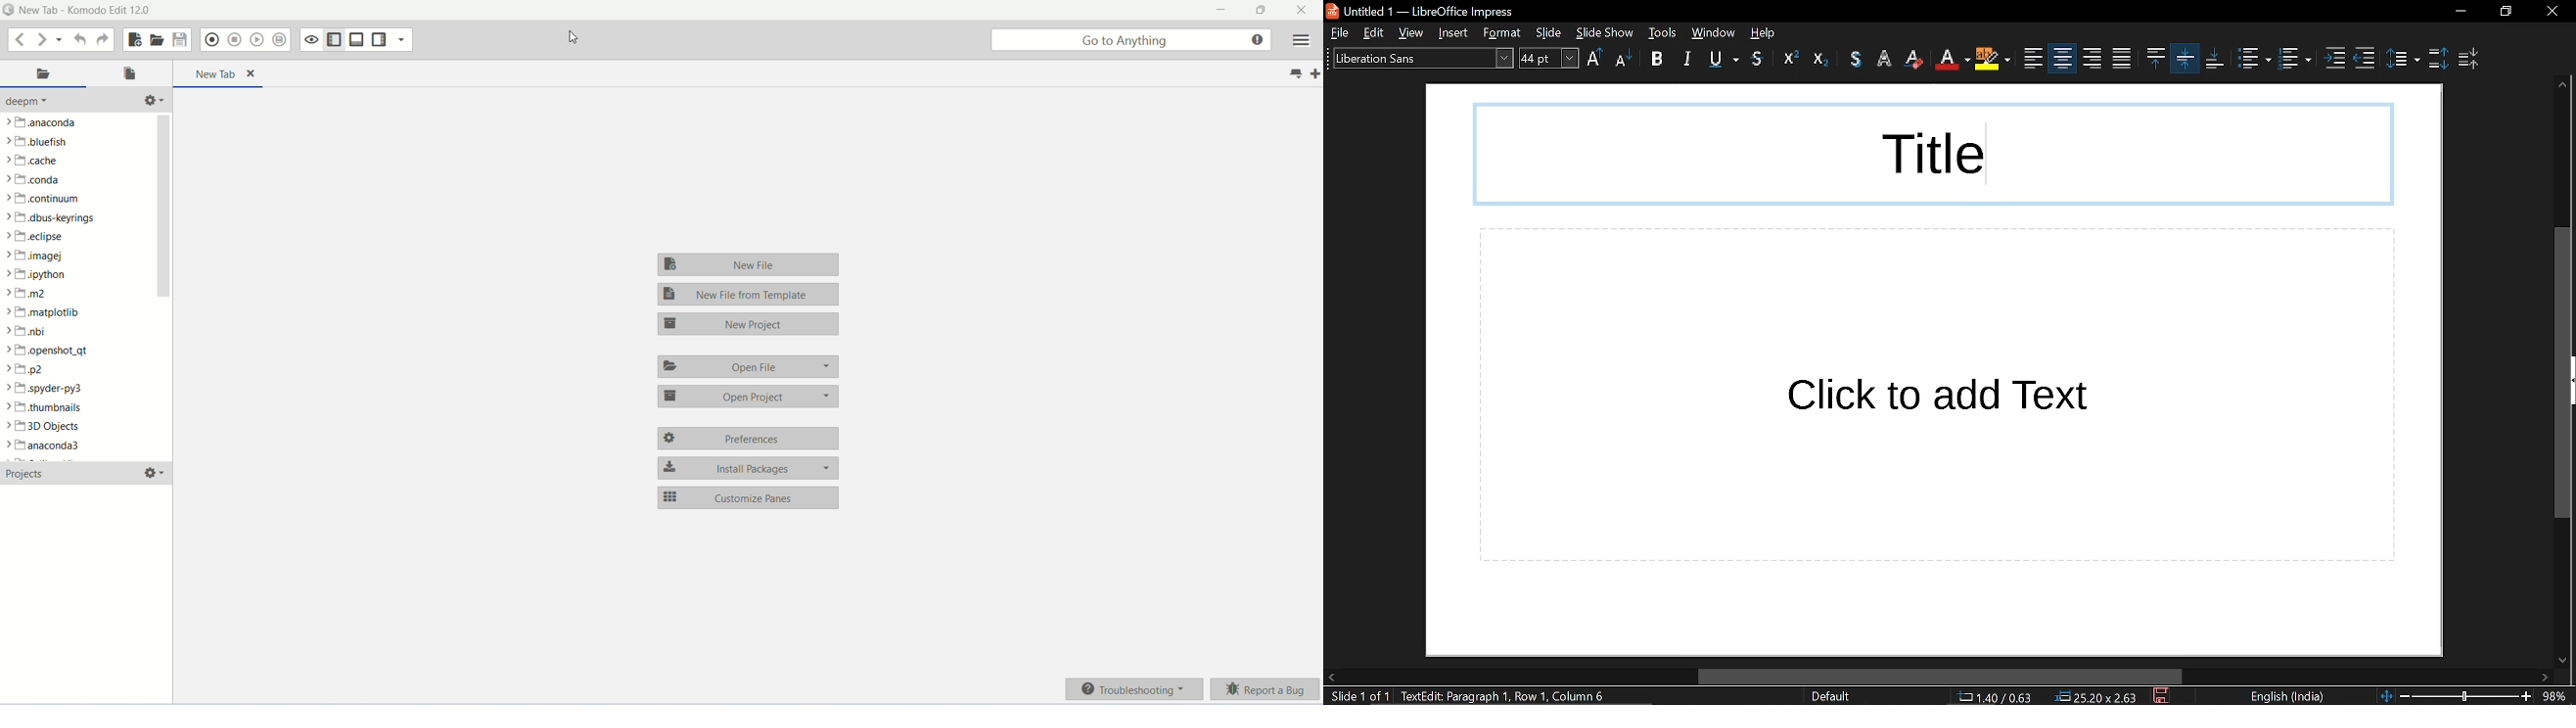 The height and width of the screenshot is (728, 2576). What do you see at coordinates (85, 11) in the screenshot?
I see `title` at bounding box center [85, 11].